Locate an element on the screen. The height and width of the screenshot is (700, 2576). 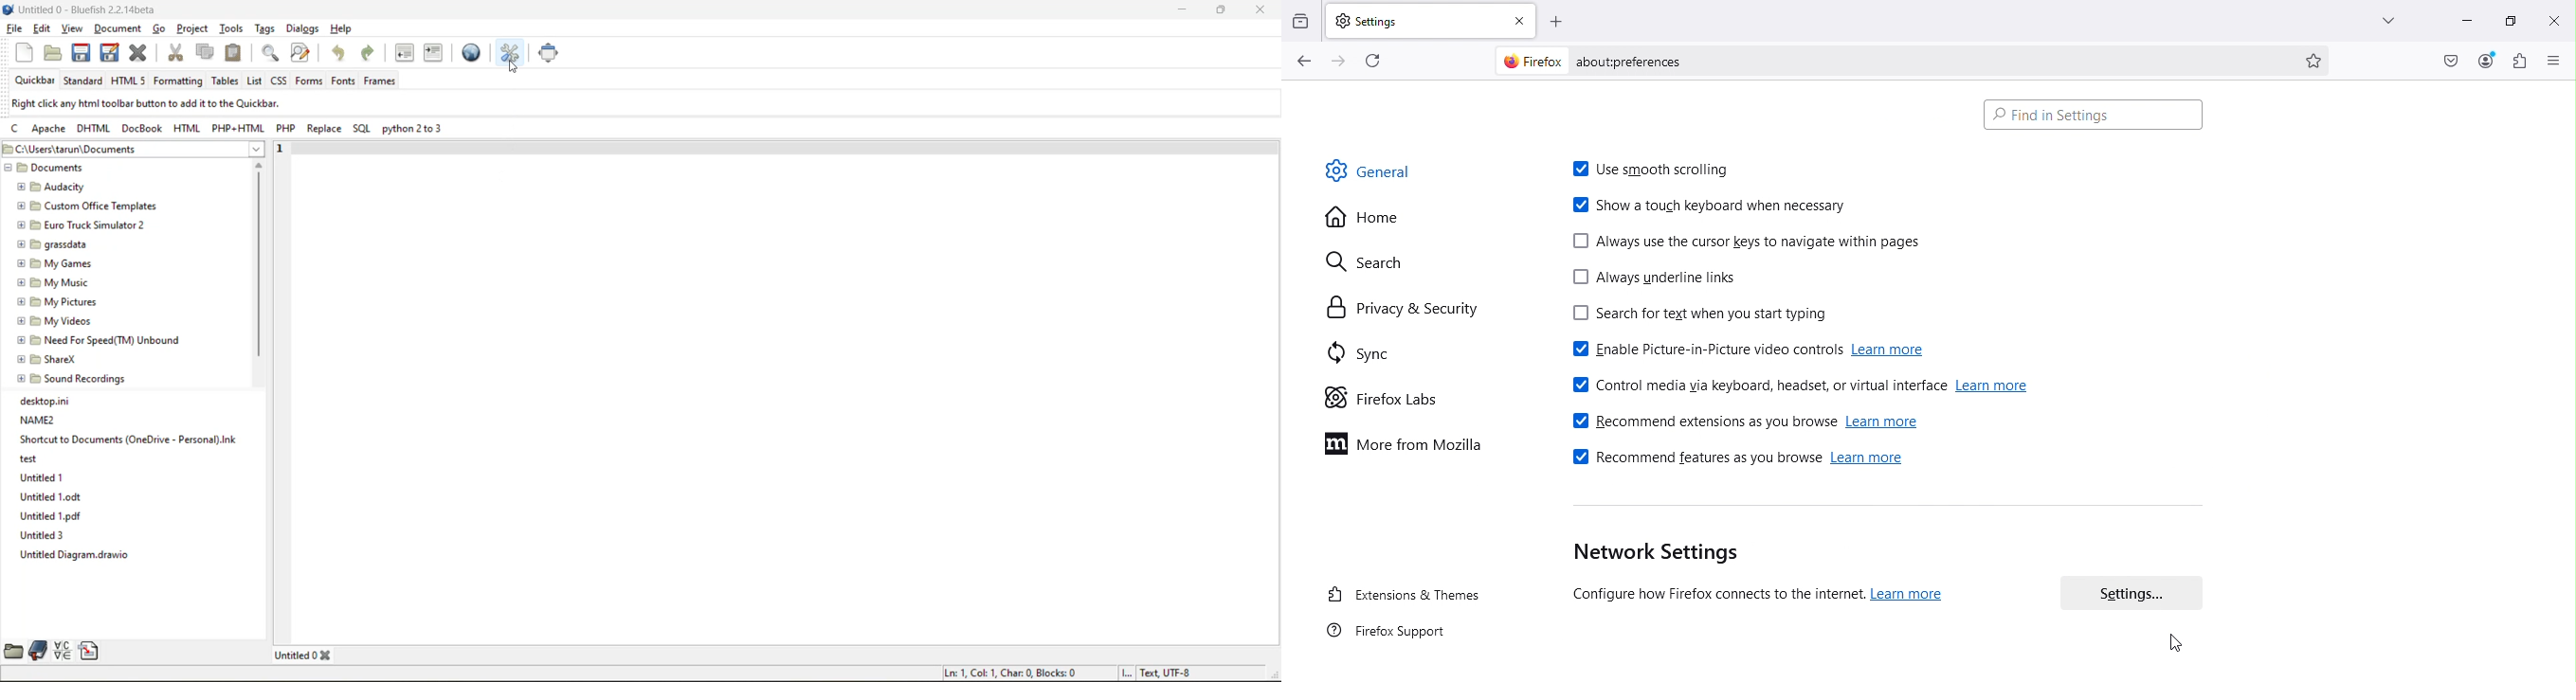
html is located at coordinates (187, 127).